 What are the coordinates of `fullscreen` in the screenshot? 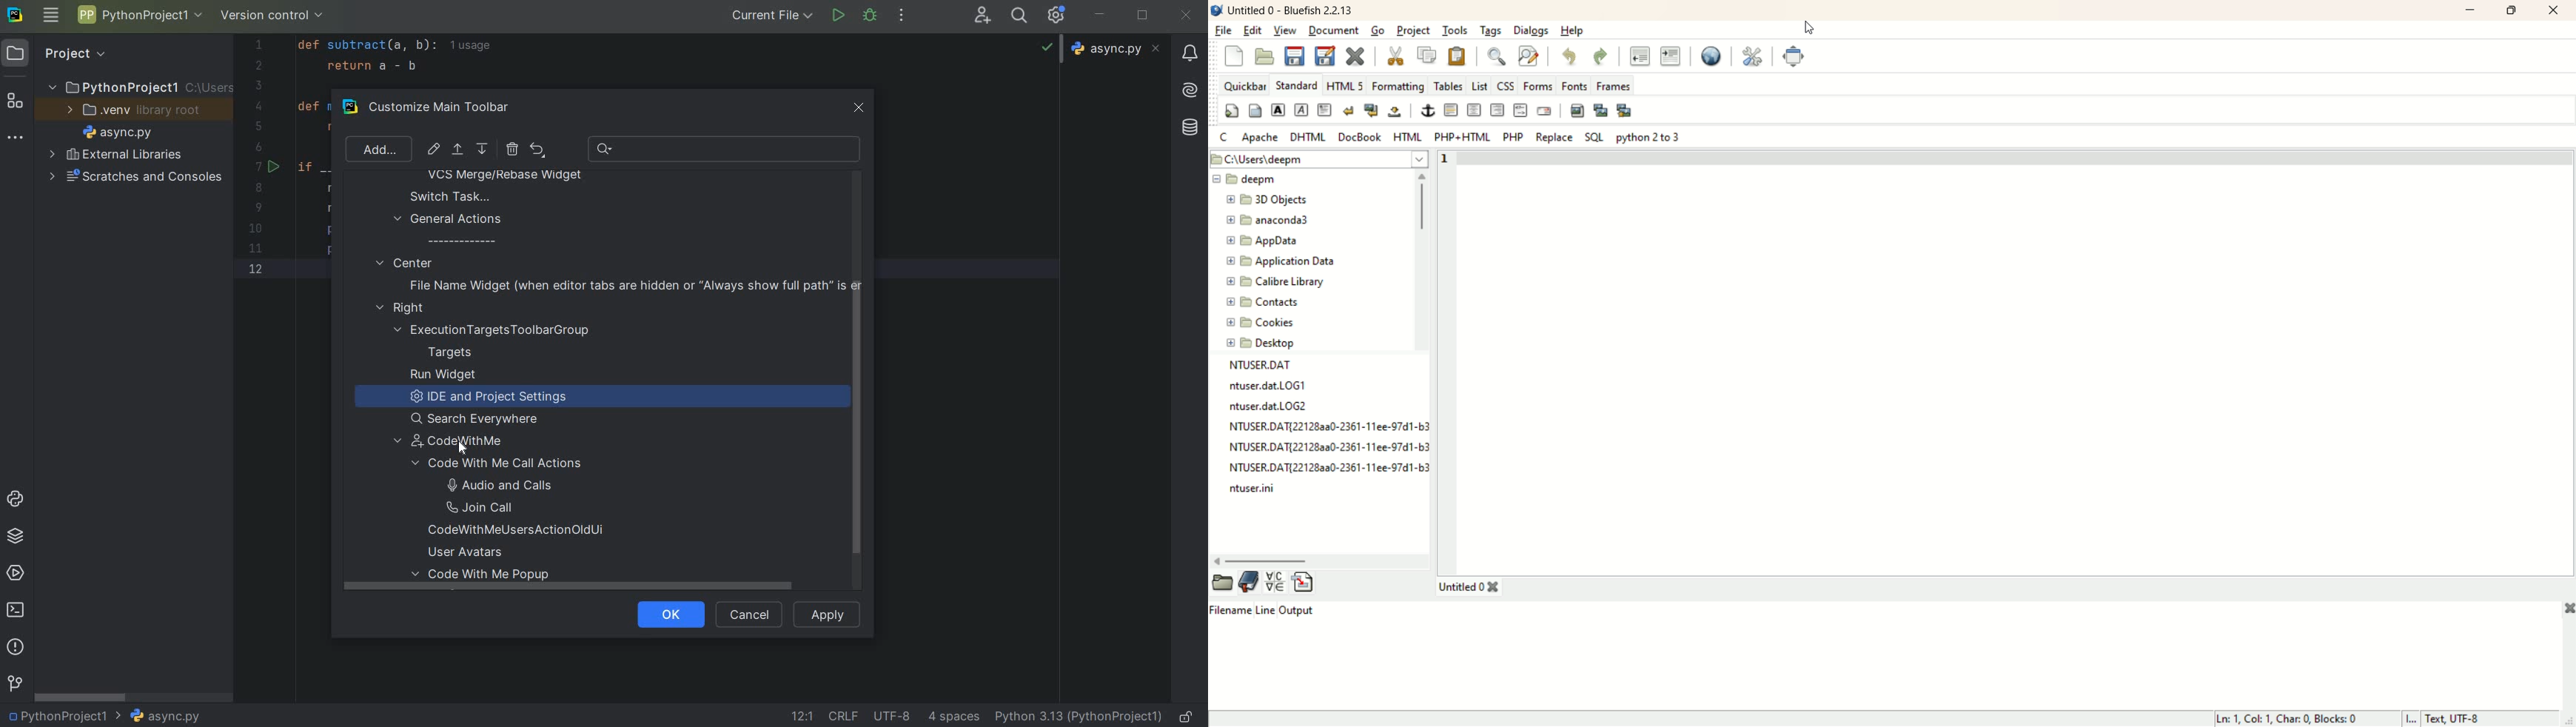 It's located at (1792, 55).